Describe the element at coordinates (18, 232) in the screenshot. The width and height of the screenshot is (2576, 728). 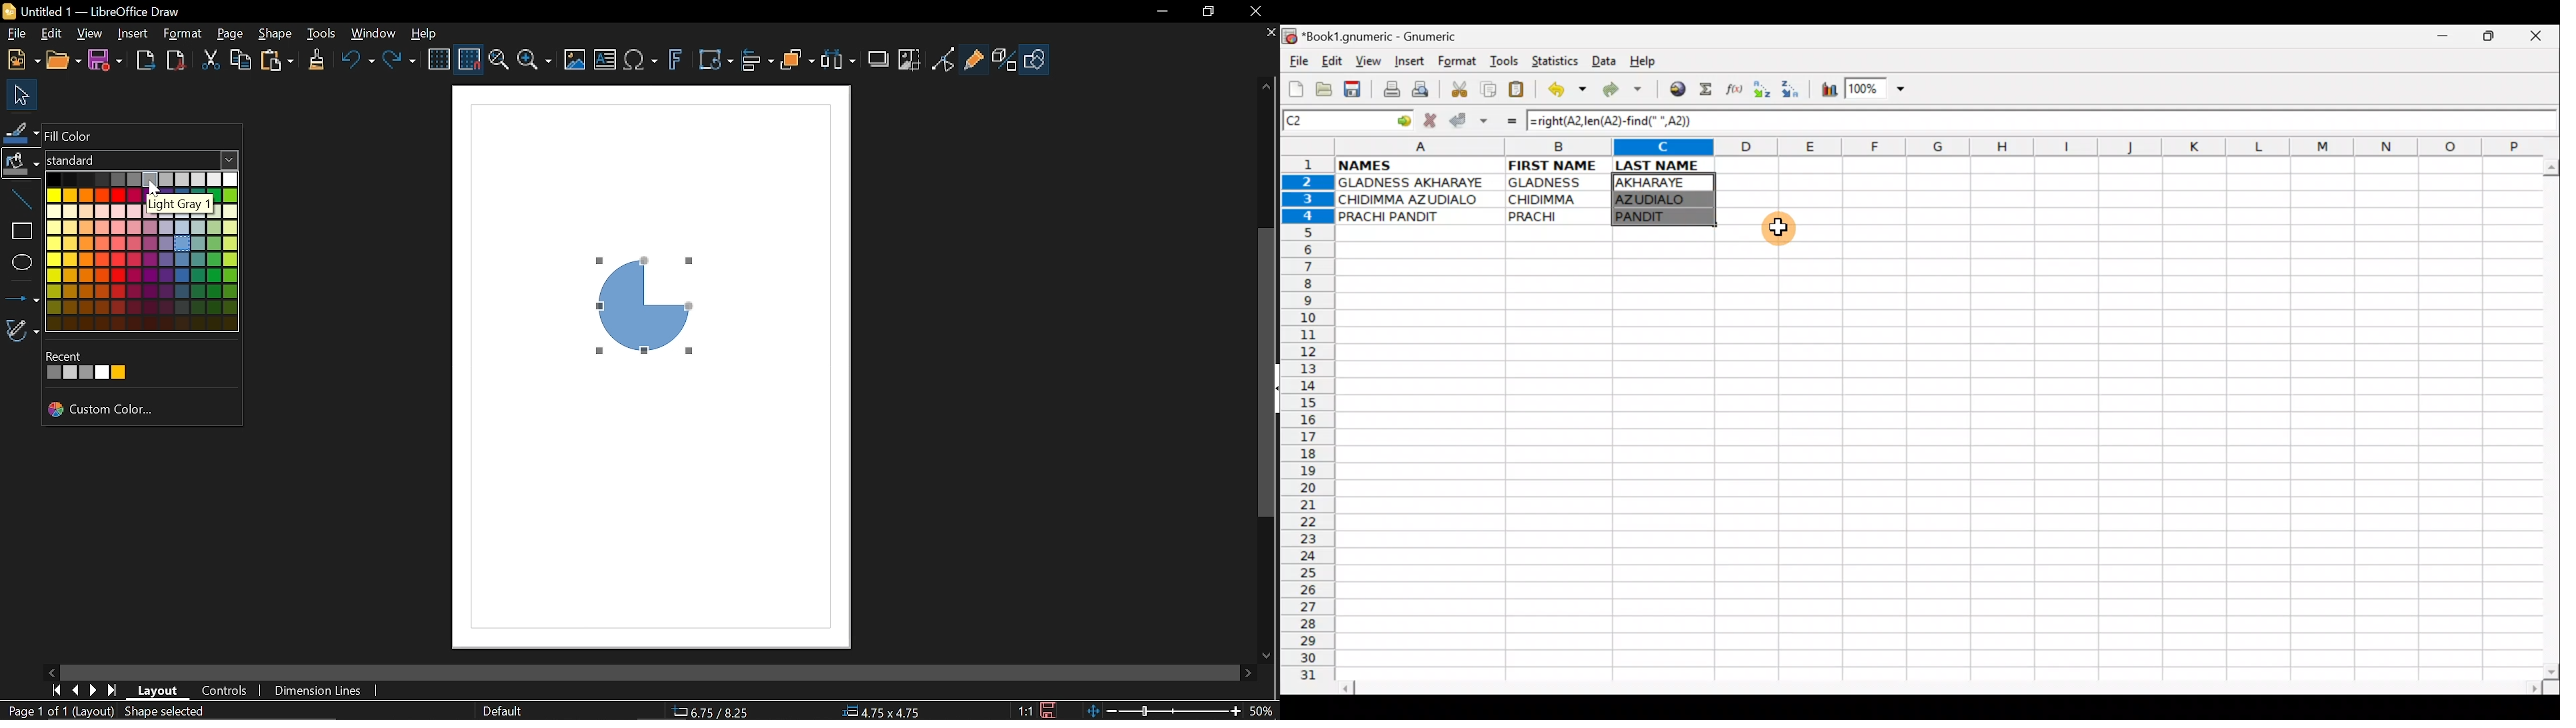
I see `rectangle` at that location.